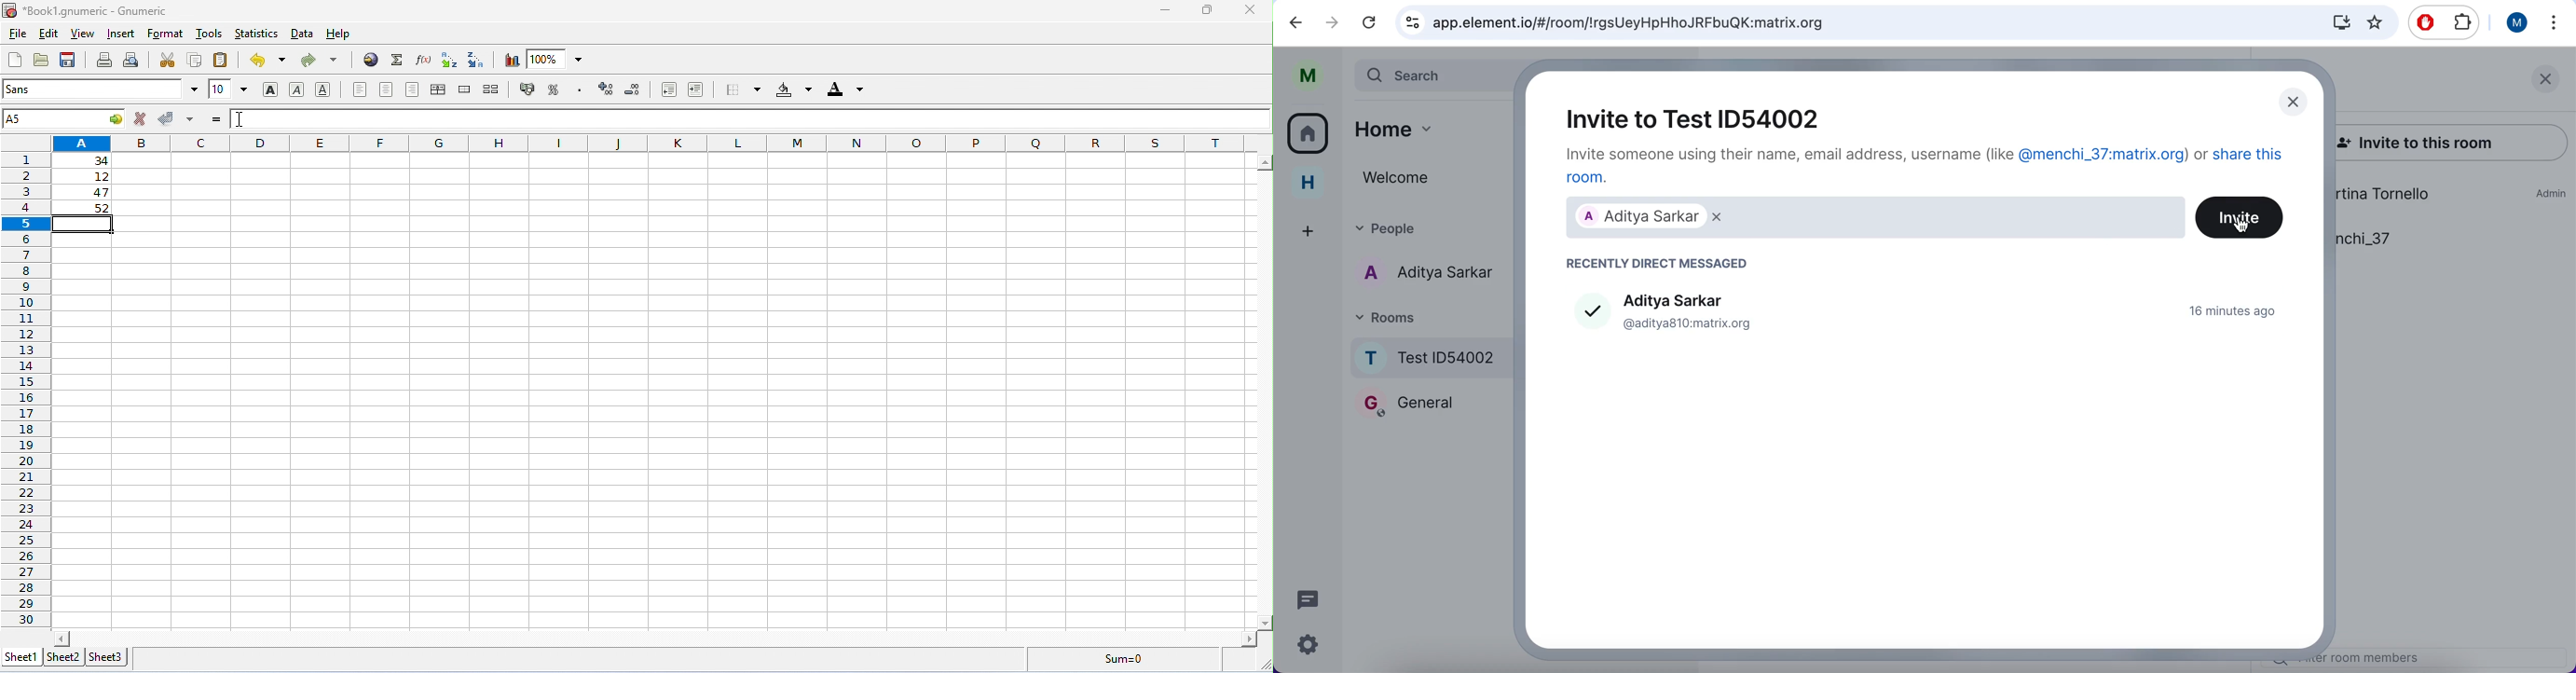 The height and width of the screenshot is (700, 2576). Describe the element at coordinates (2243, 218) in the screenshot. I see `invite` at that location.